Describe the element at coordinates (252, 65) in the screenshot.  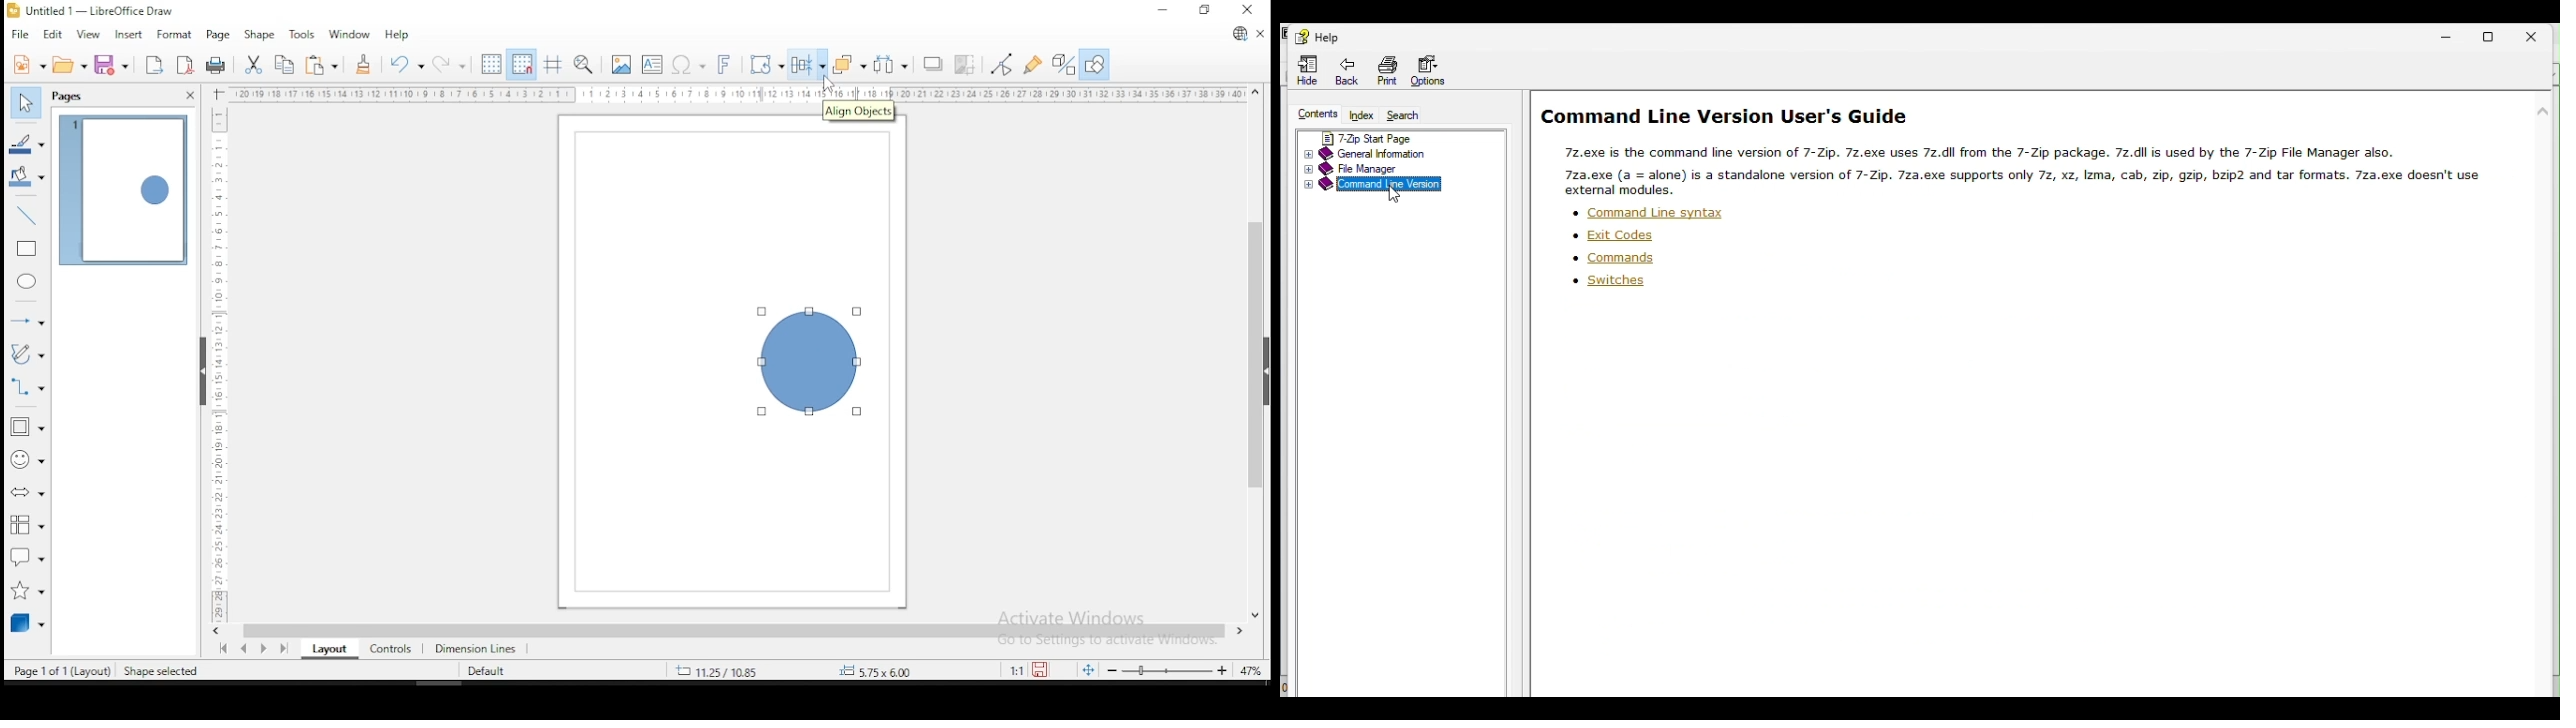
I see `cut` at that location.